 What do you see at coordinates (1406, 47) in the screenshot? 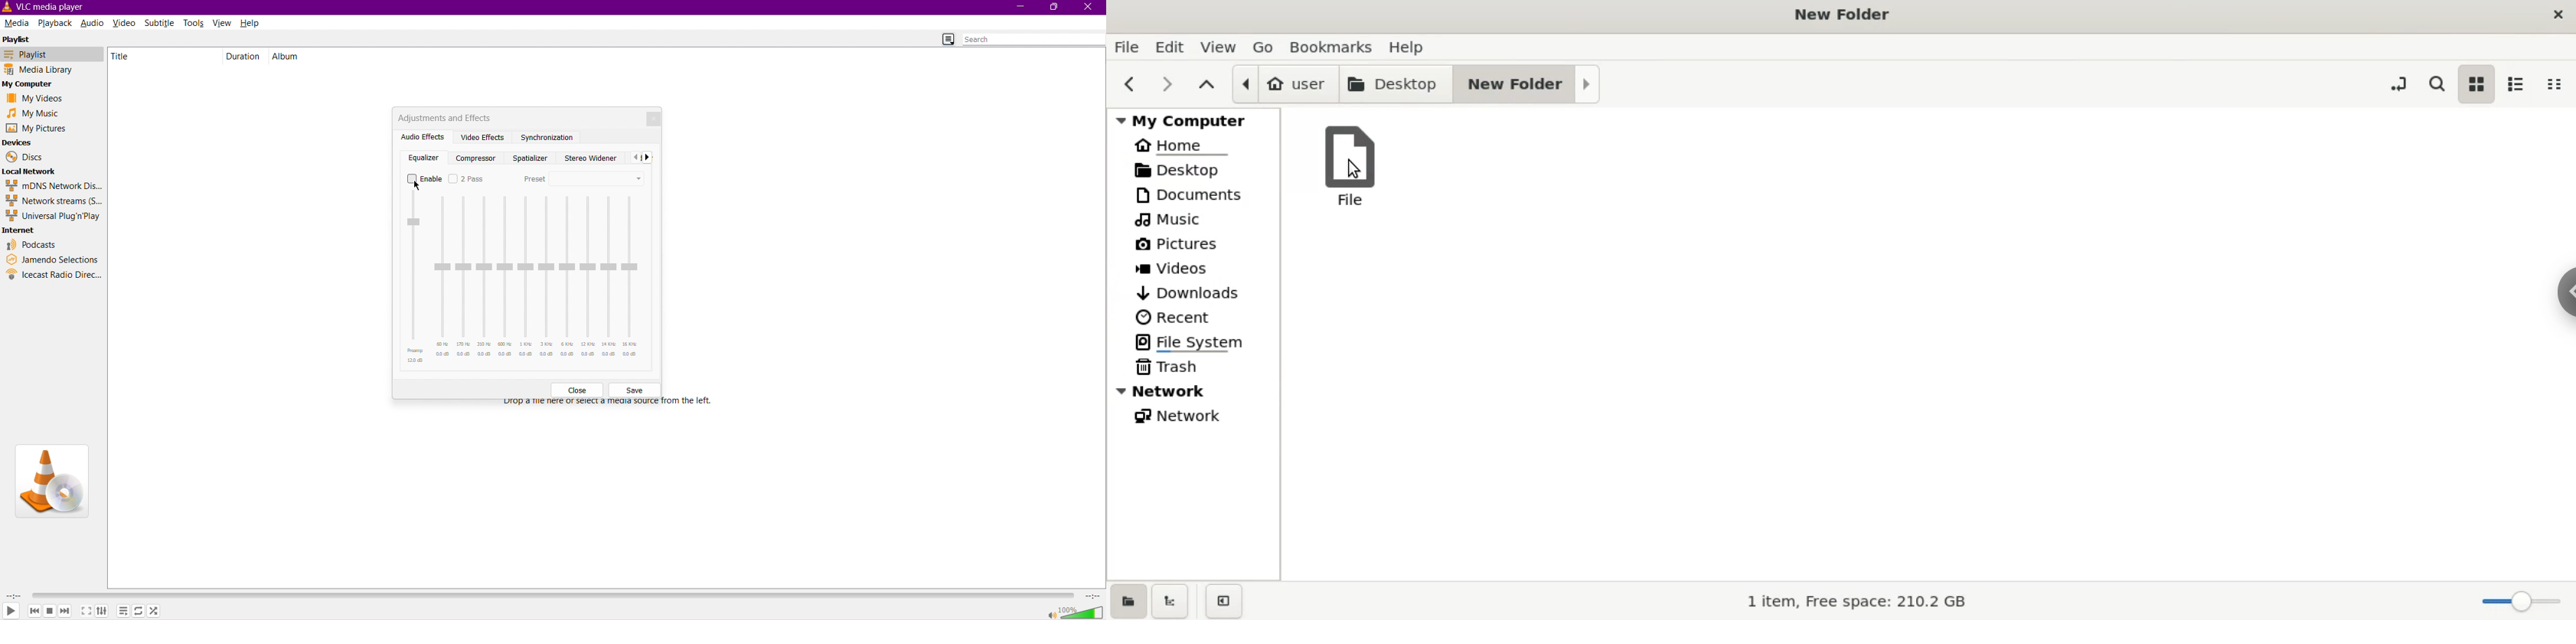
I see `help` at bounding box center [1406, 47].